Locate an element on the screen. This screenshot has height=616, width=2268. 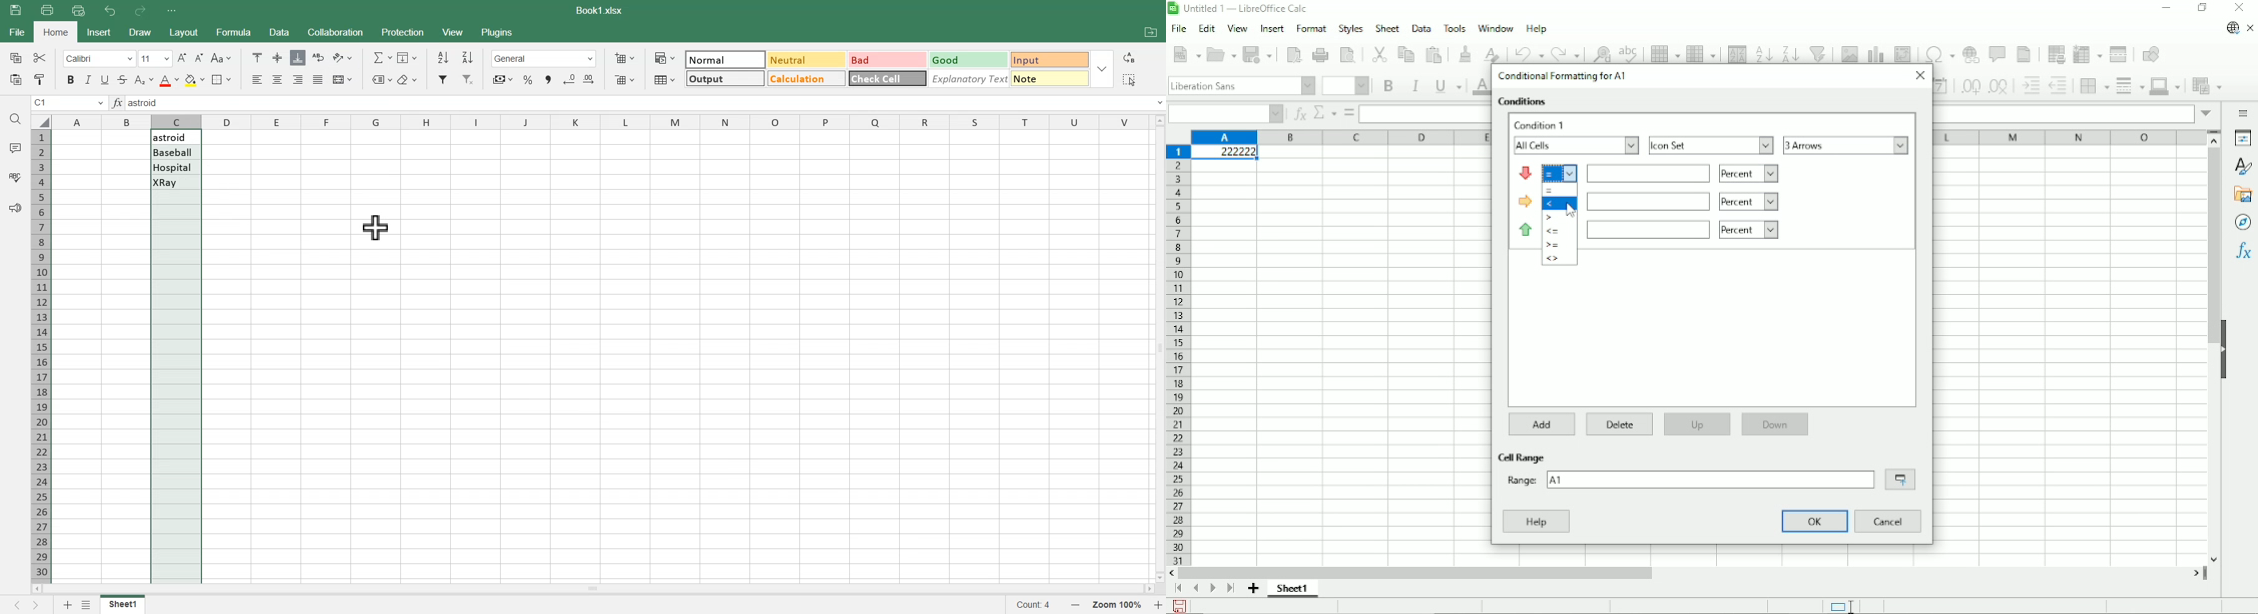
Column is located at coordinates (1701, 51).